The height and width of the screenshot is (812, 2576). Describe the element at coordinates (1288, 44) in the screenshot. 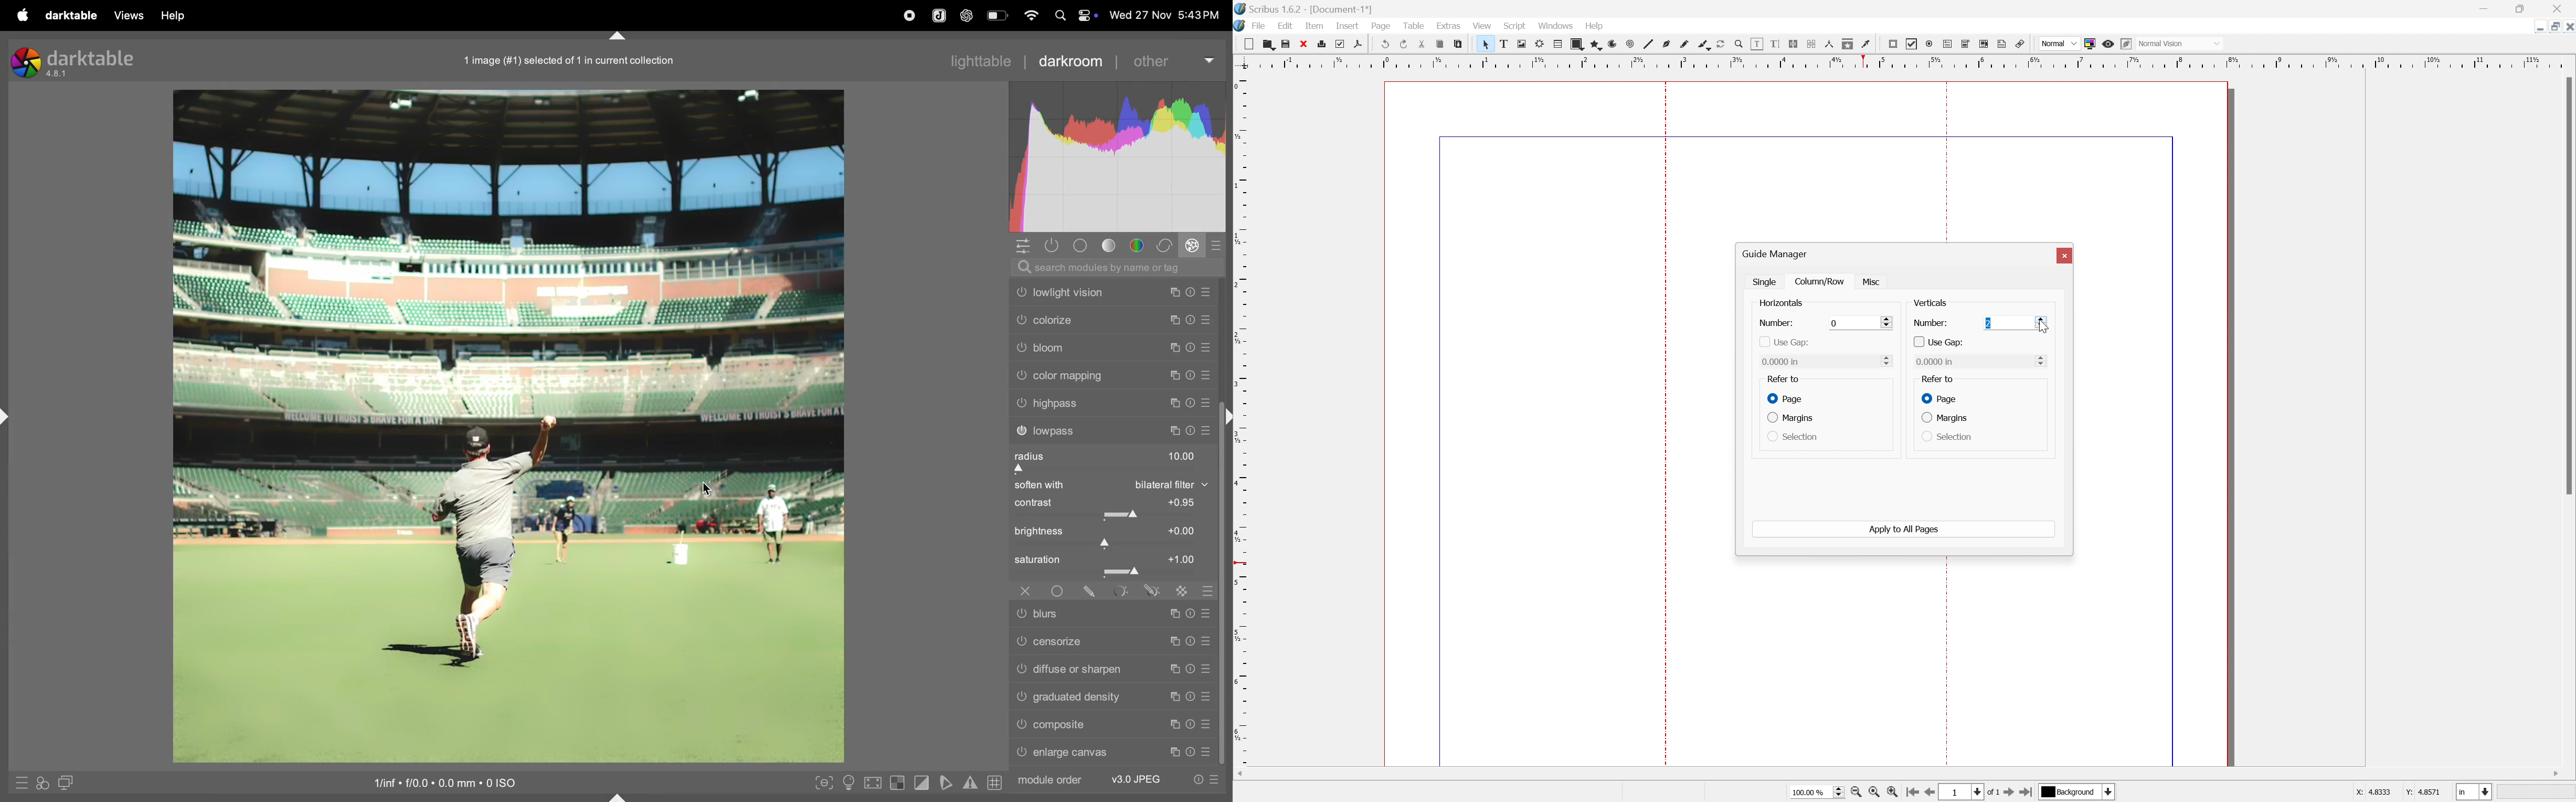

I see `save` at that location.